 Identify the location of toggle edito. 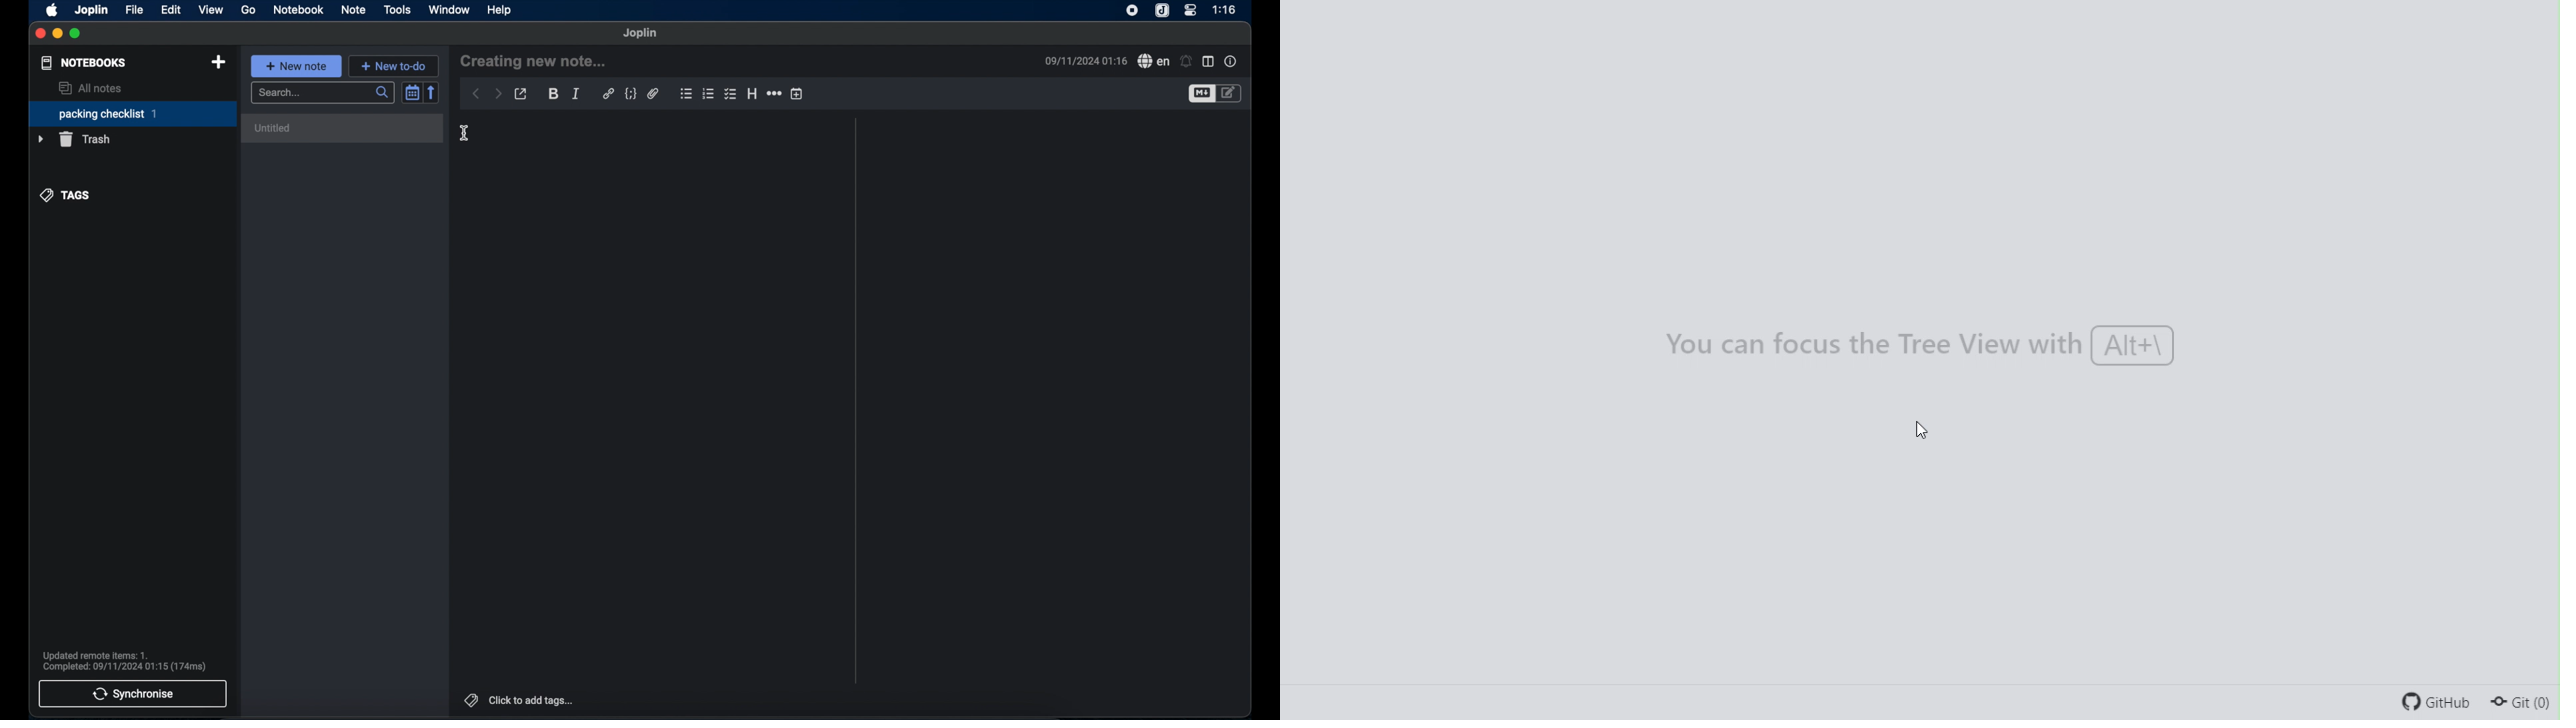
(1230, 94).